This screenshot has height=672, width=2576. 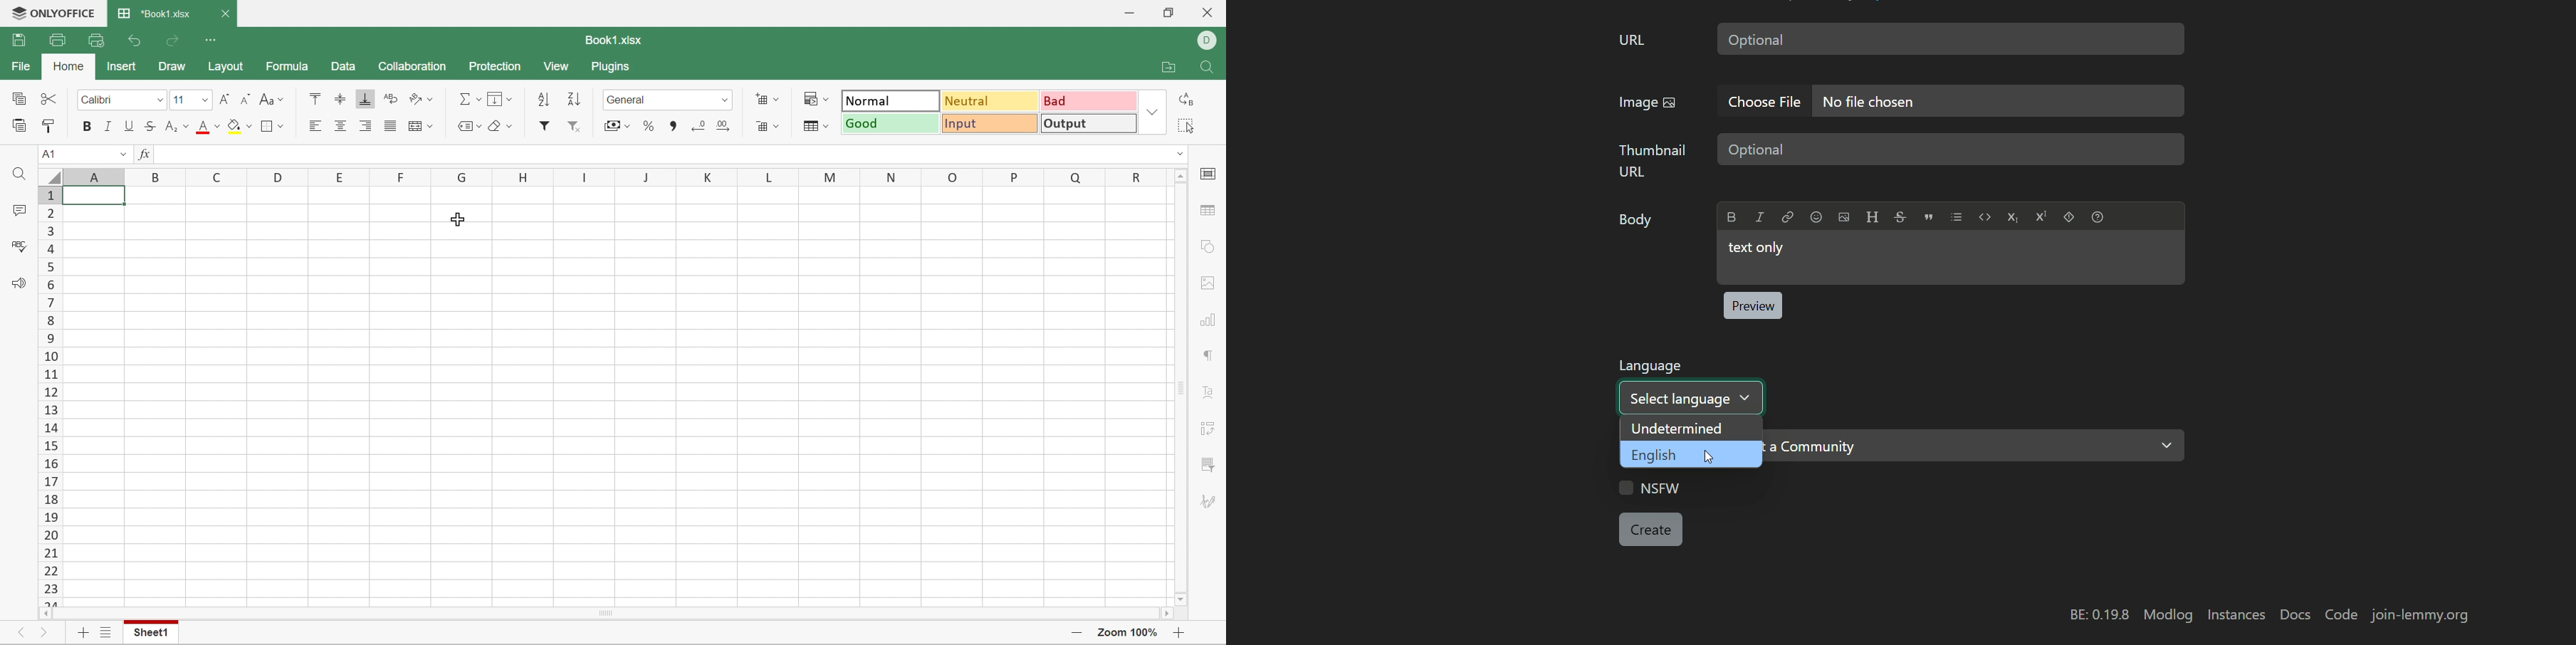 I want to click on select a community, so click(x=1976, y=446).